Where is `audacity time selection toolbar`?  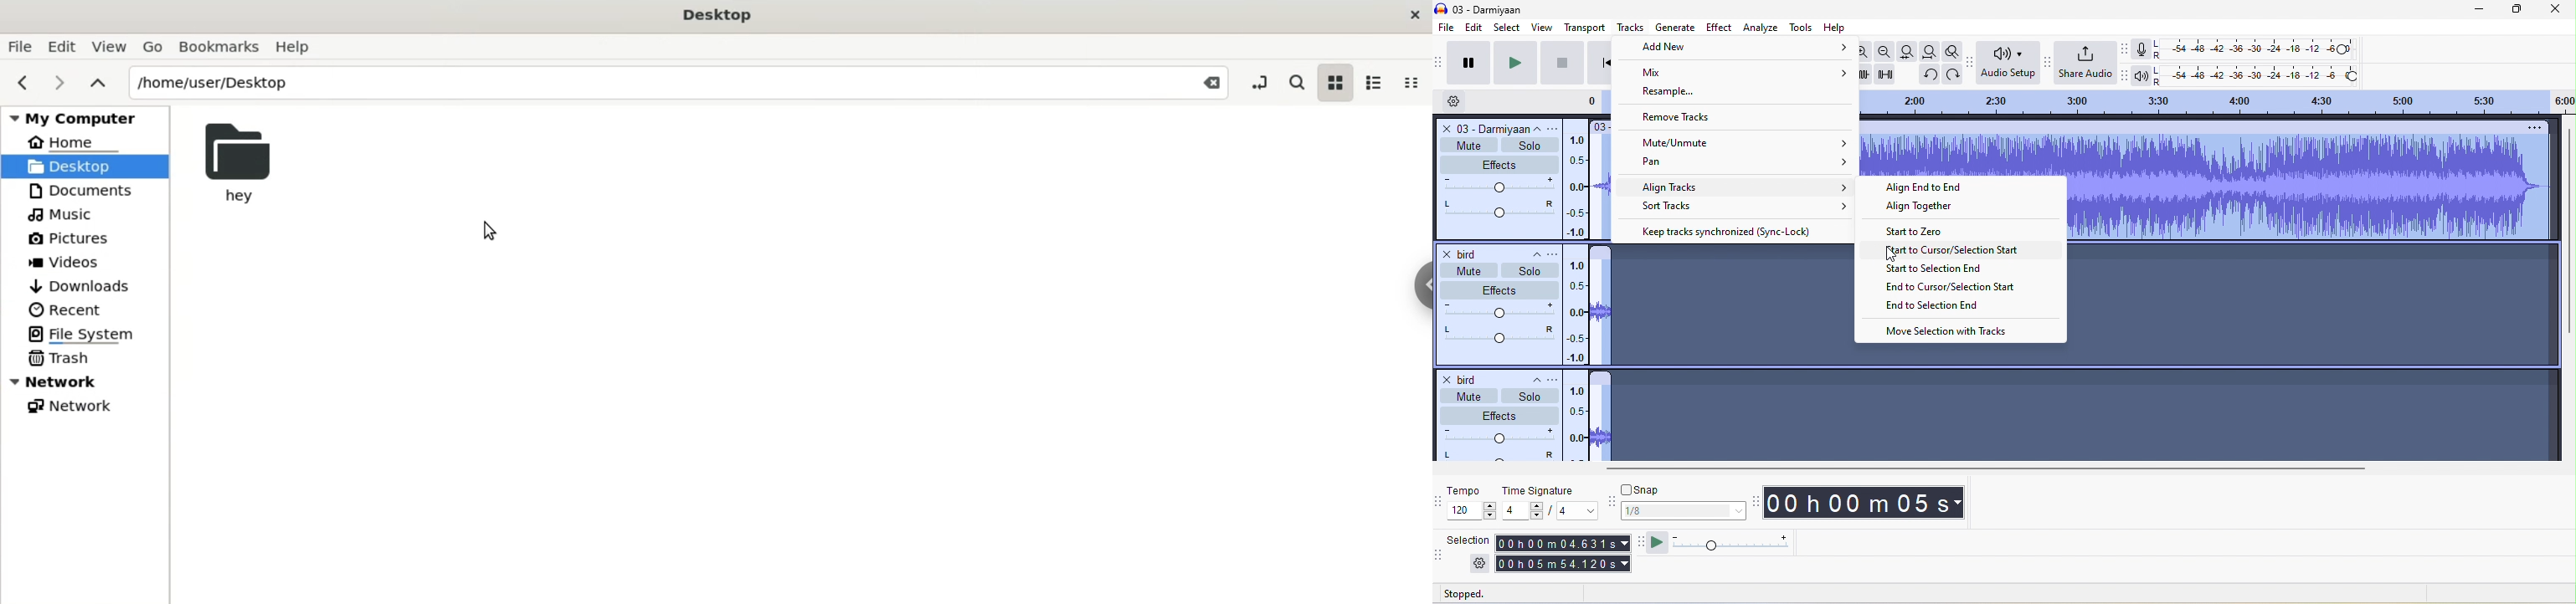 audacity time selection toolbar is located at coordinates (1440, 500).